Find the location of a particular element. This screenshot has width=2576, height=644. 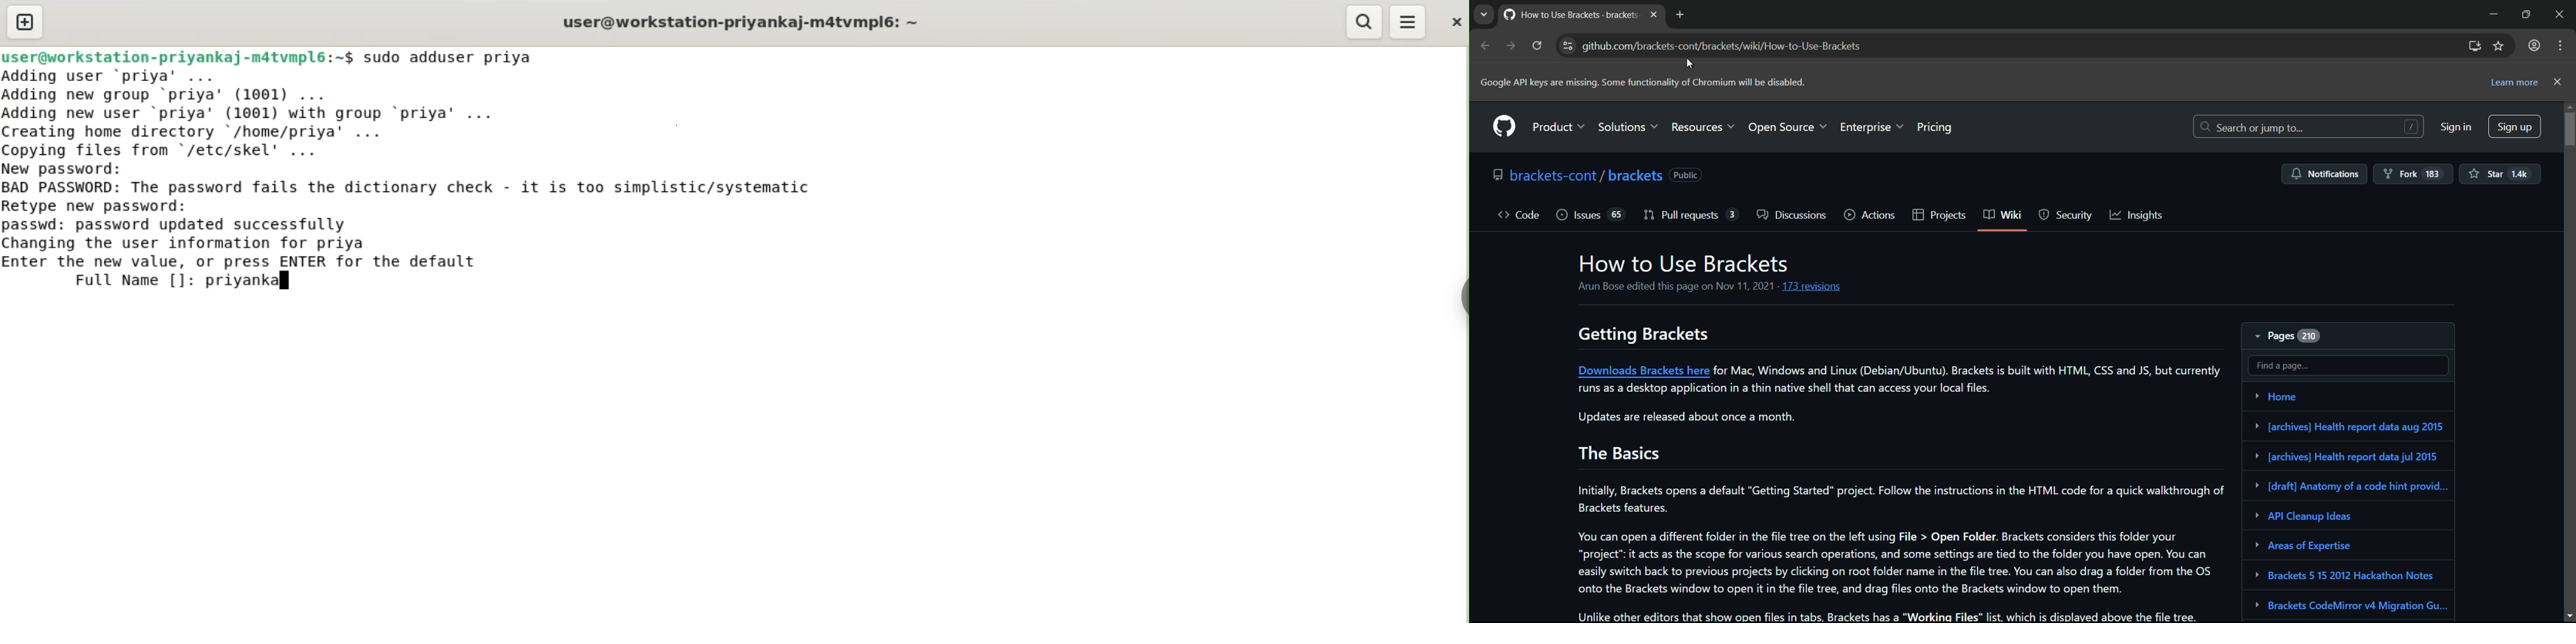

the basics is located at coordinates (1617, 453).